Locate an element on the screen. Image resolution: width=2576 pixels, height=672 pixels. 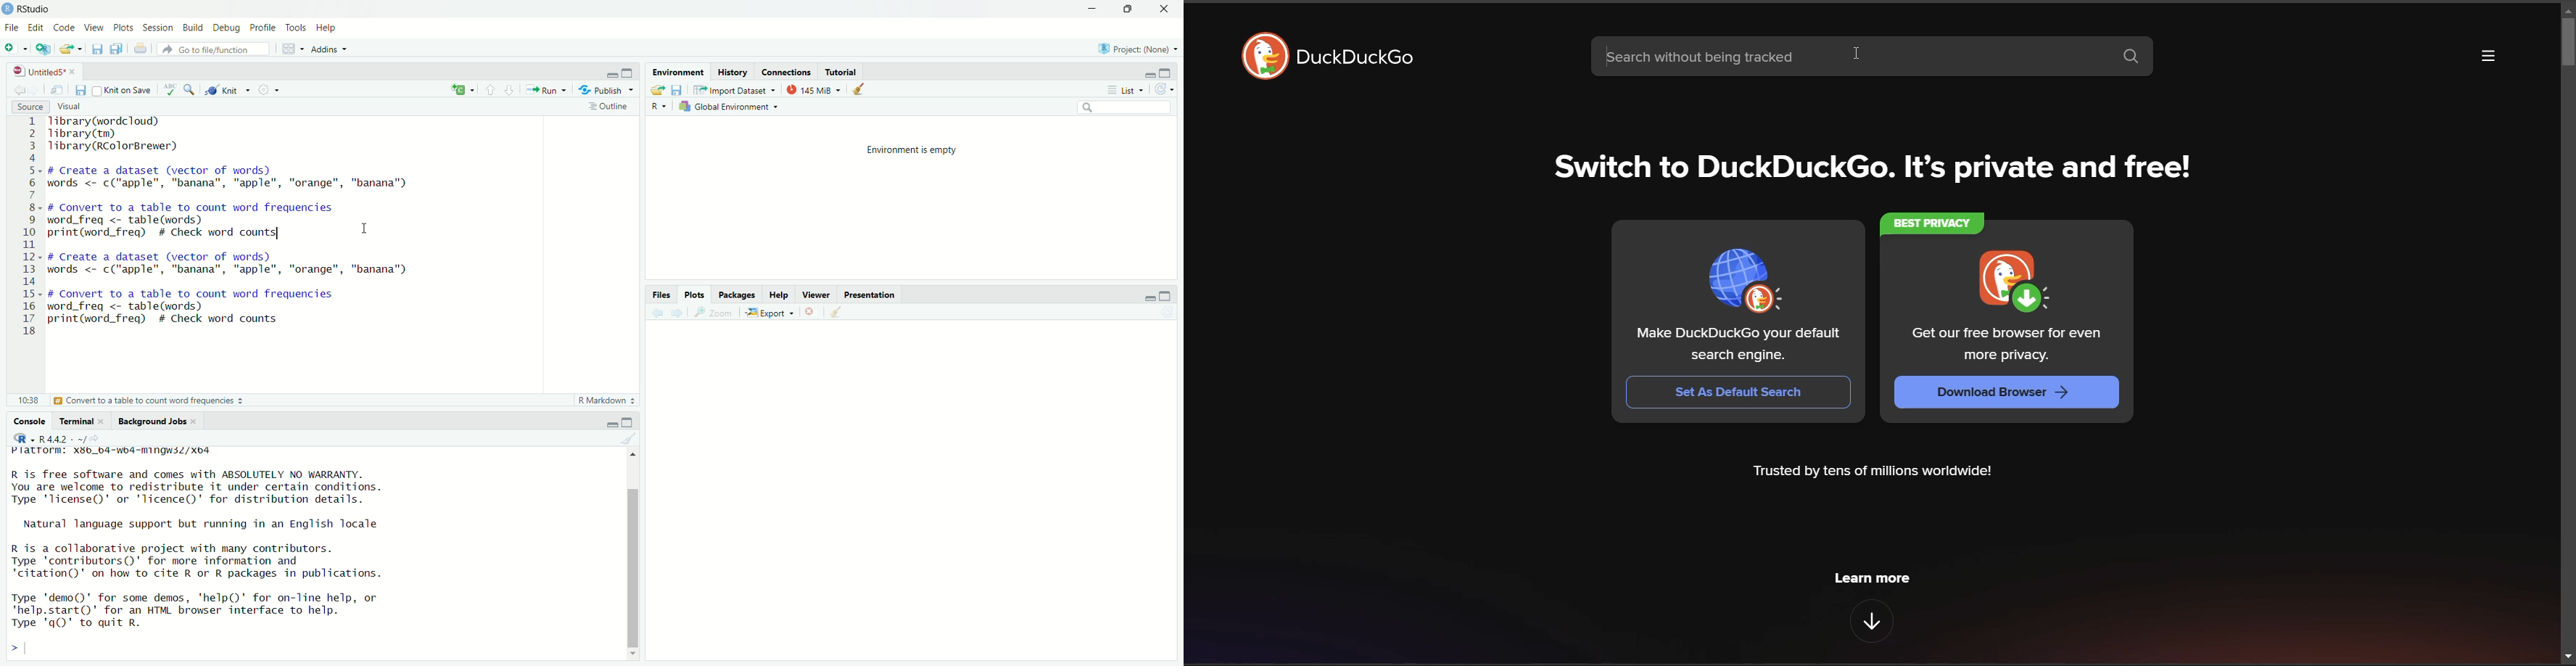
Outiline is located at coordinates (610, 106).